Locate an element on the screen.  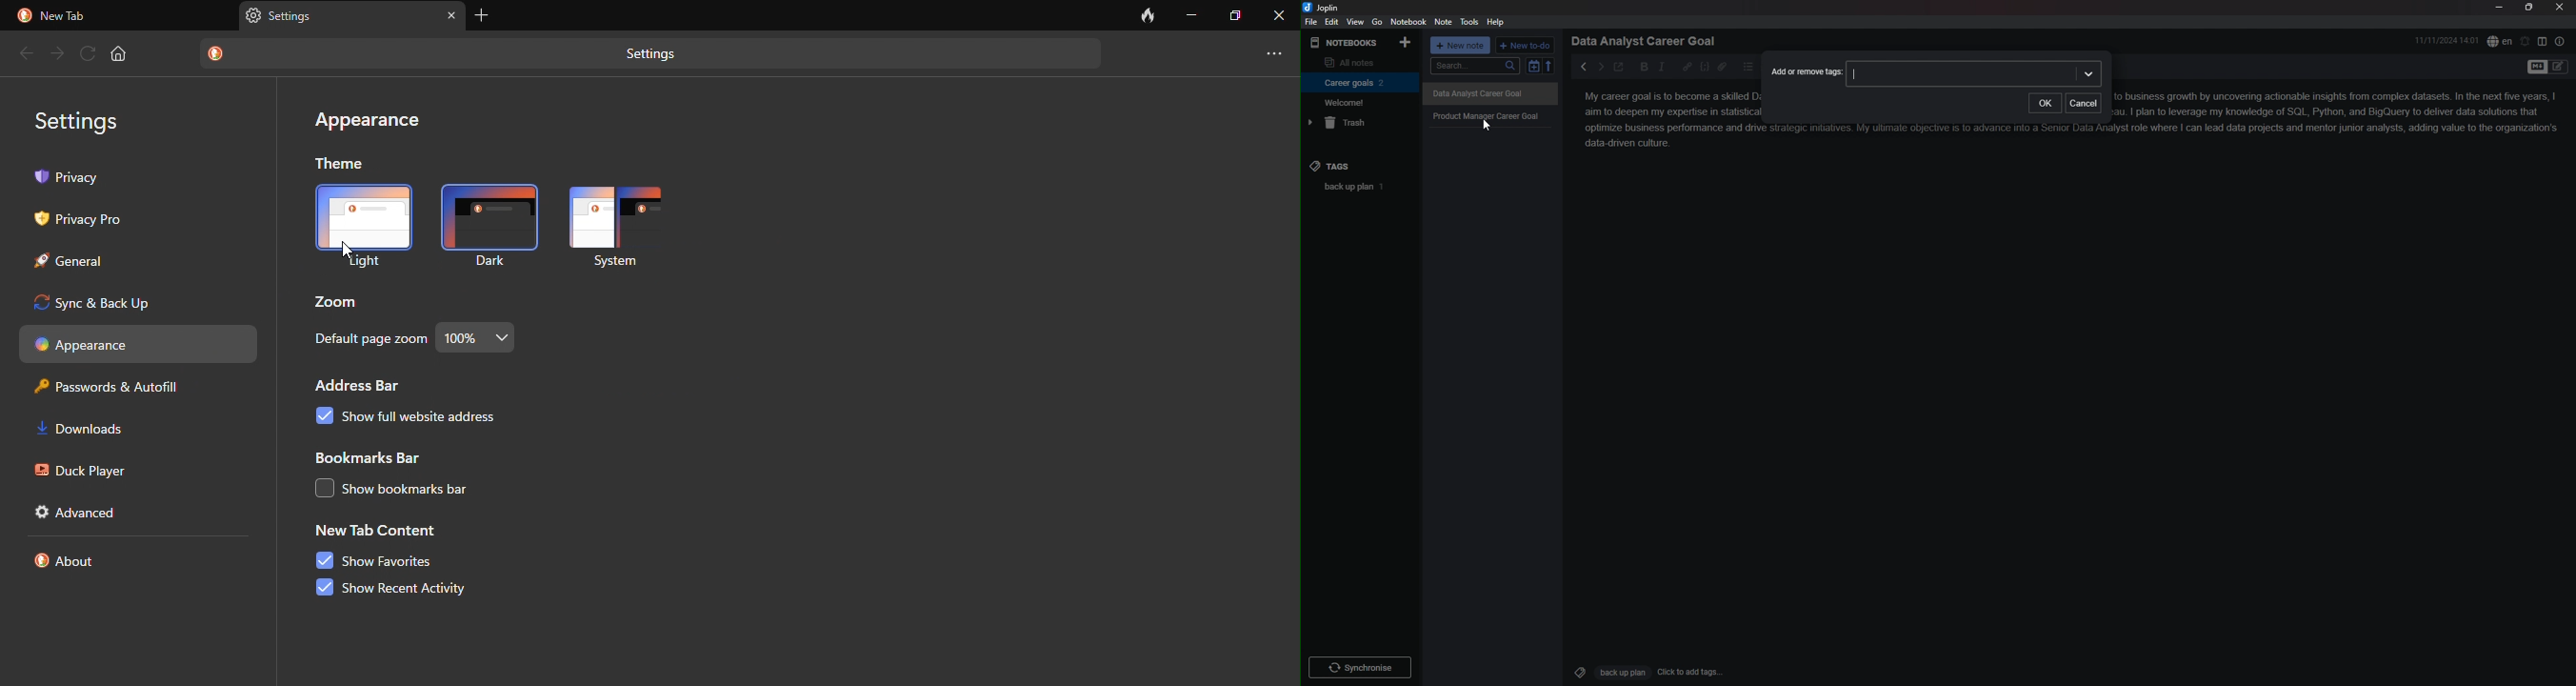
Toggle Editor is located at coordinates (2559, 68).